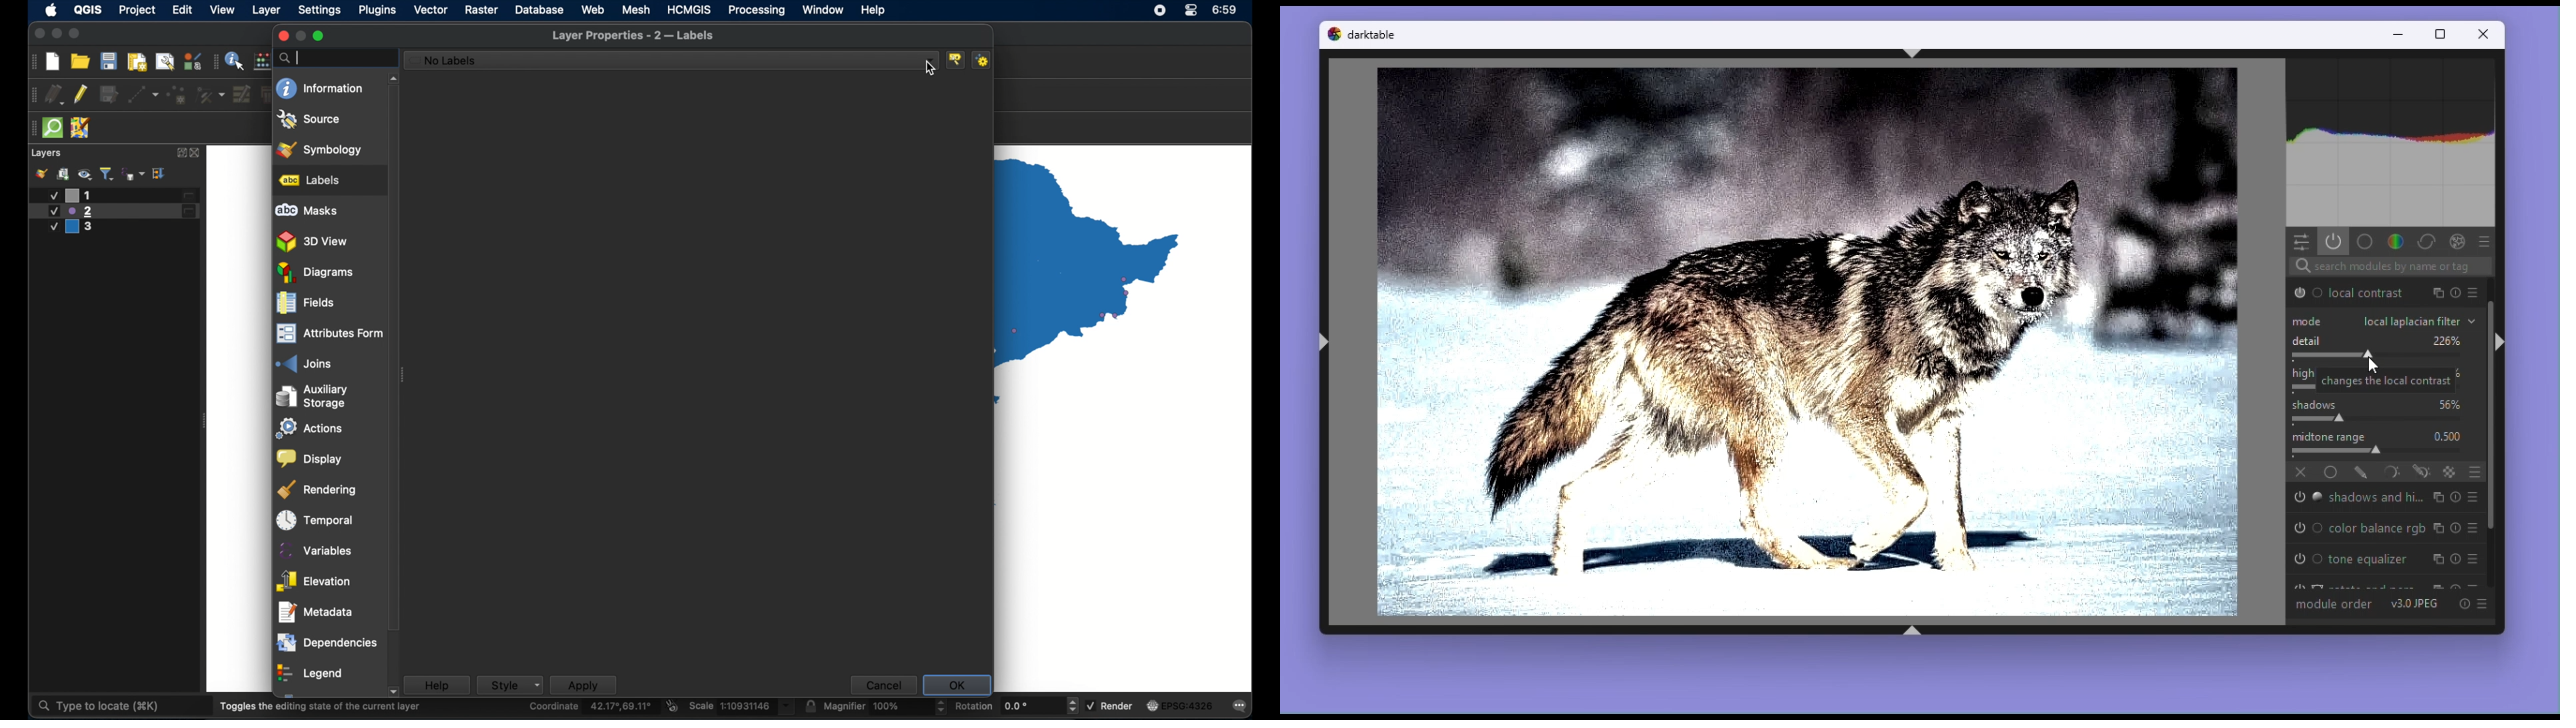 This screenshot has height=728, width=2576. Describe the element at coordinates (810, 706) in the screenshot. I see `lock scale` at that location.